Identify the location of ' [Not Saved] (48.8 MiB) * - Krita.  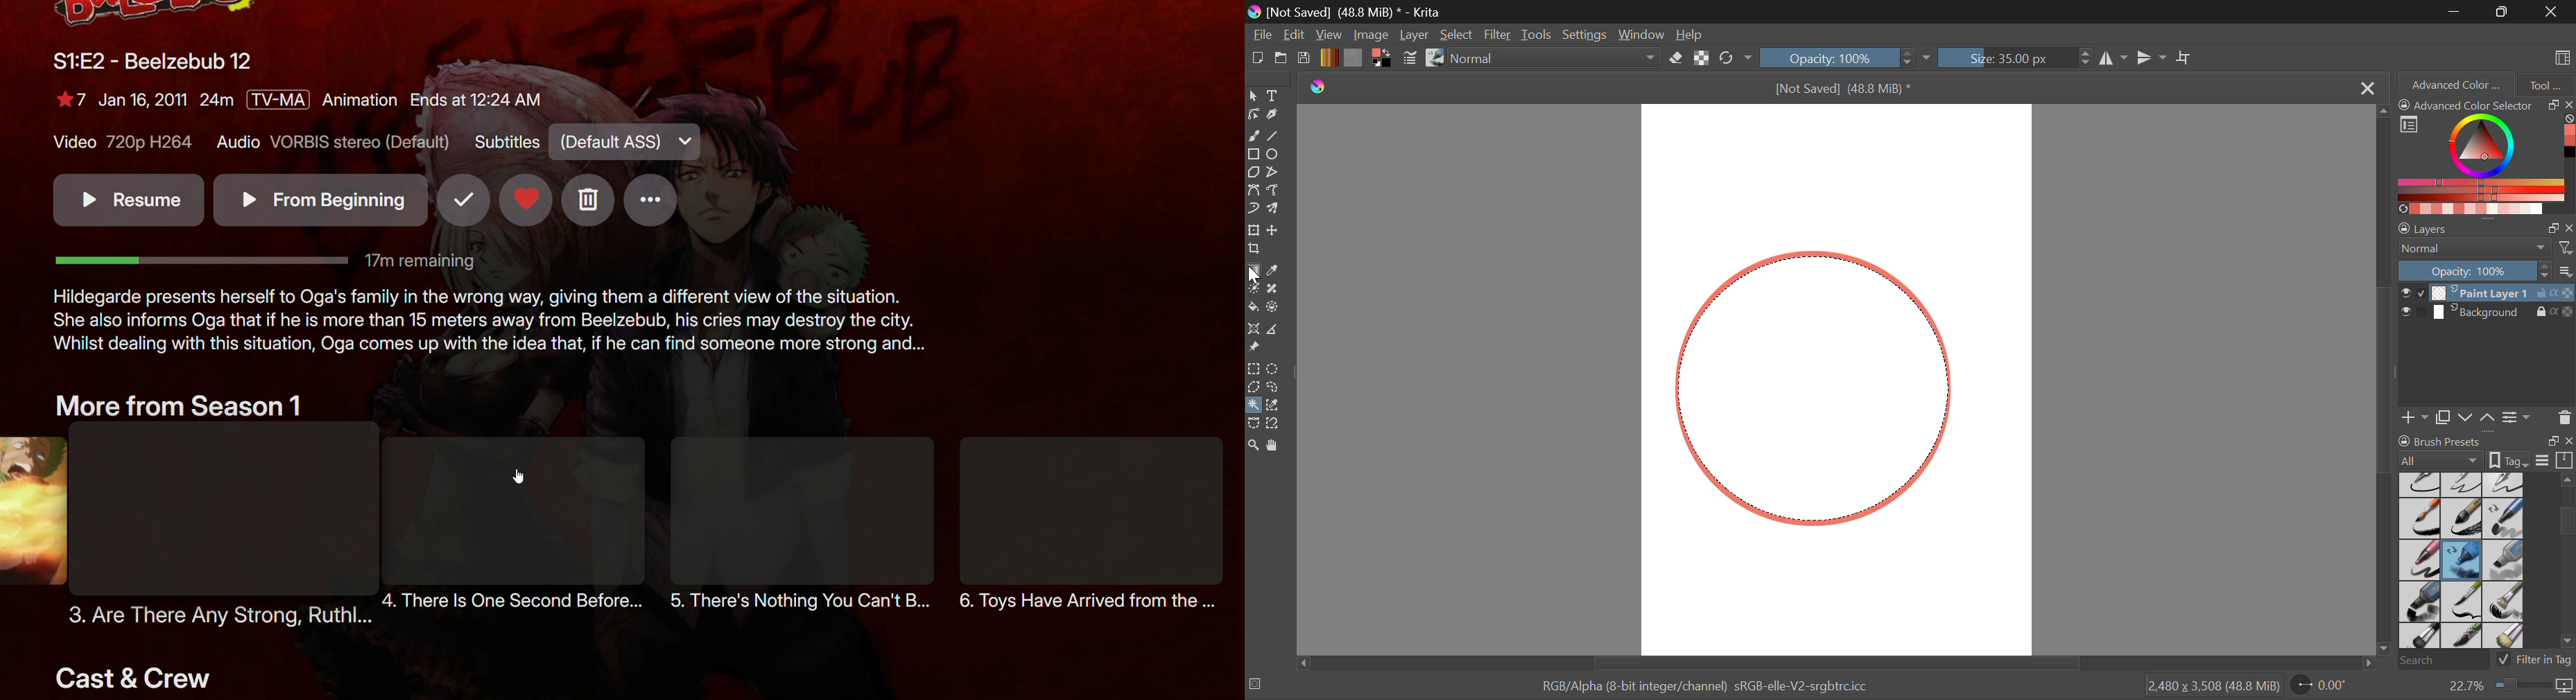
(1354, 14).